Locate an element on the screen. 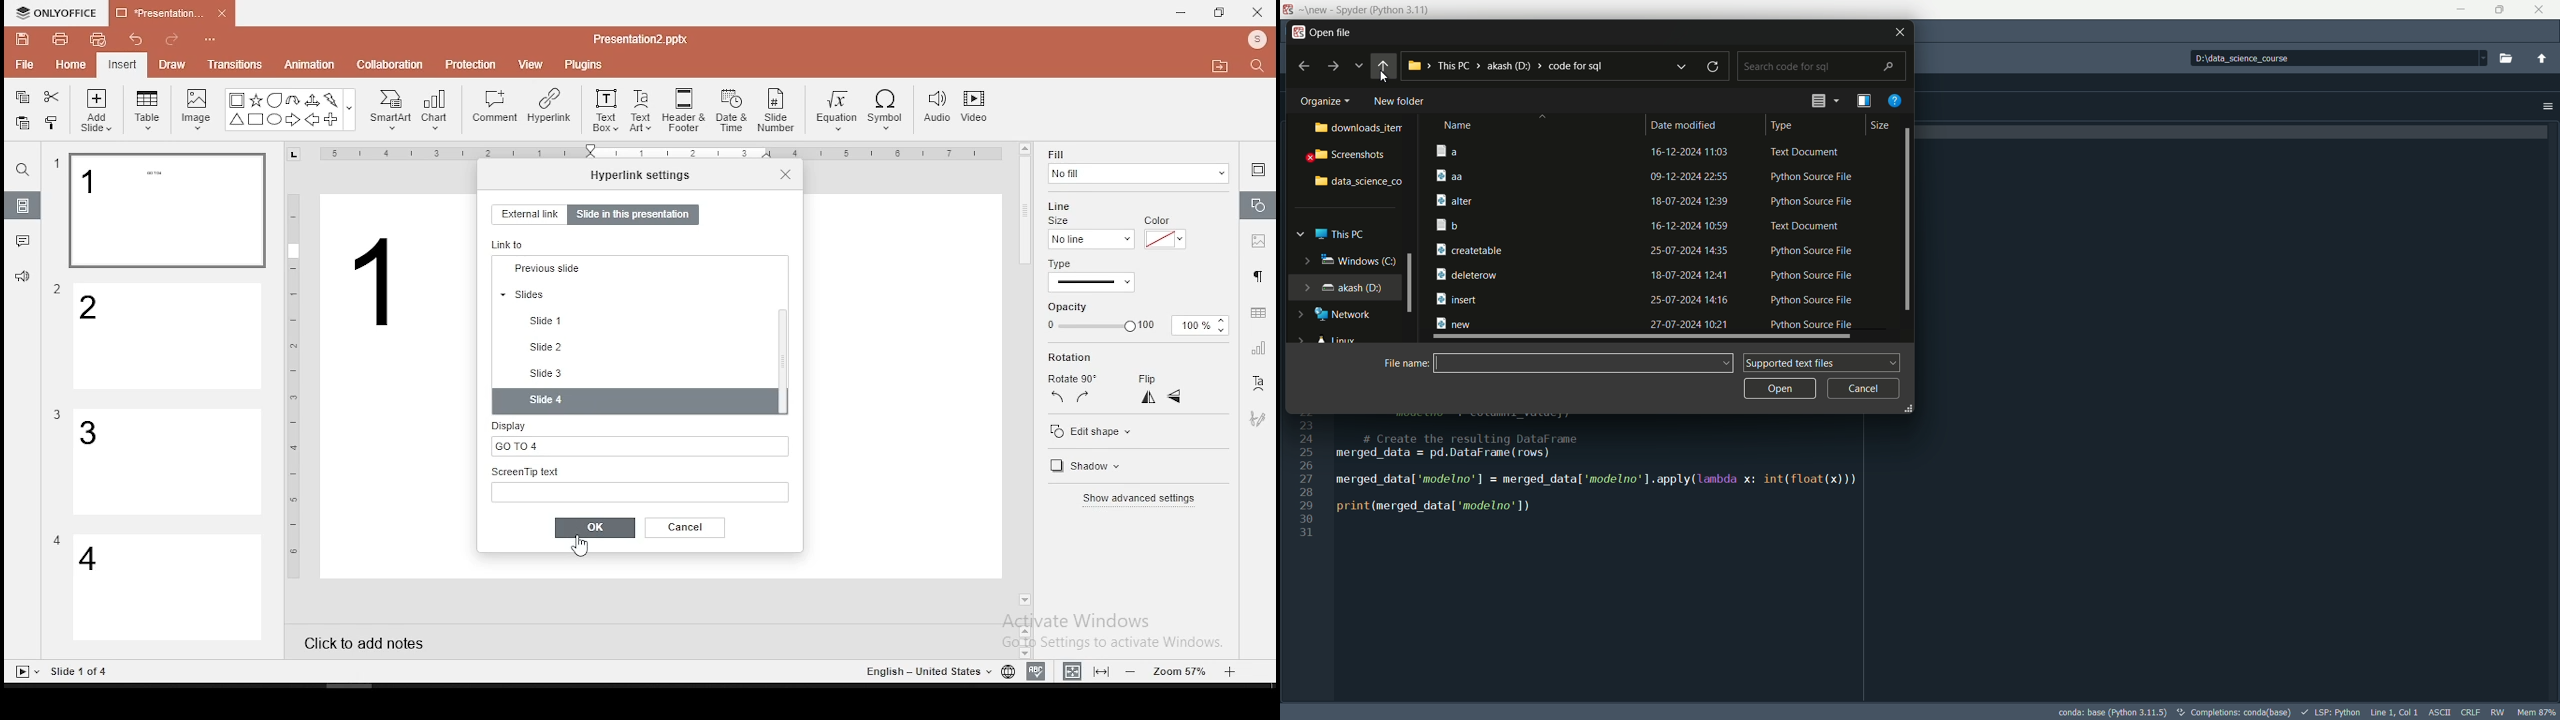  24 # Create the resulting DataFrame

25 merged data = pd.DataFrame (rows)

Z merged_datal 'modelno’'] = merged_datal 'modelno’].apply(lanbda x: int(float(x)))
Z print (merged datal ‘modelno’ 1)

i is located at coordinates (1581, 488).